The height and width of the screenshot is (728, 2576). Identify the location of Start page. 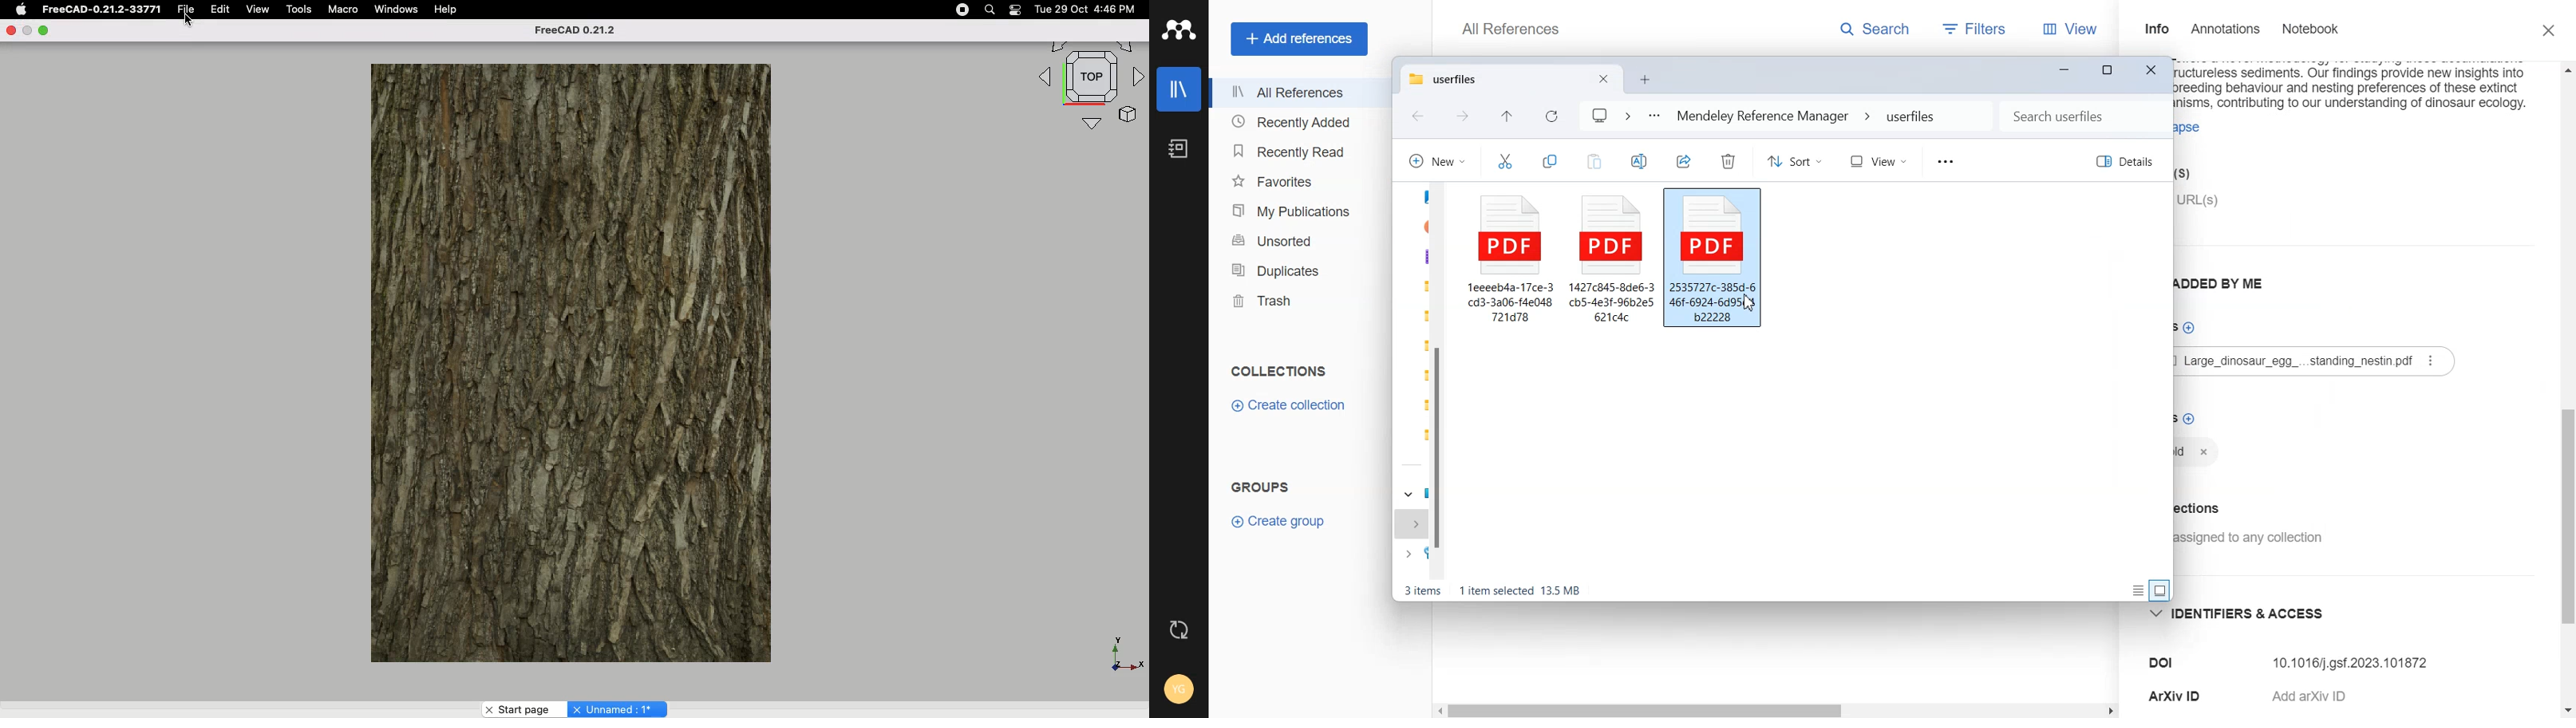
(523, 709).